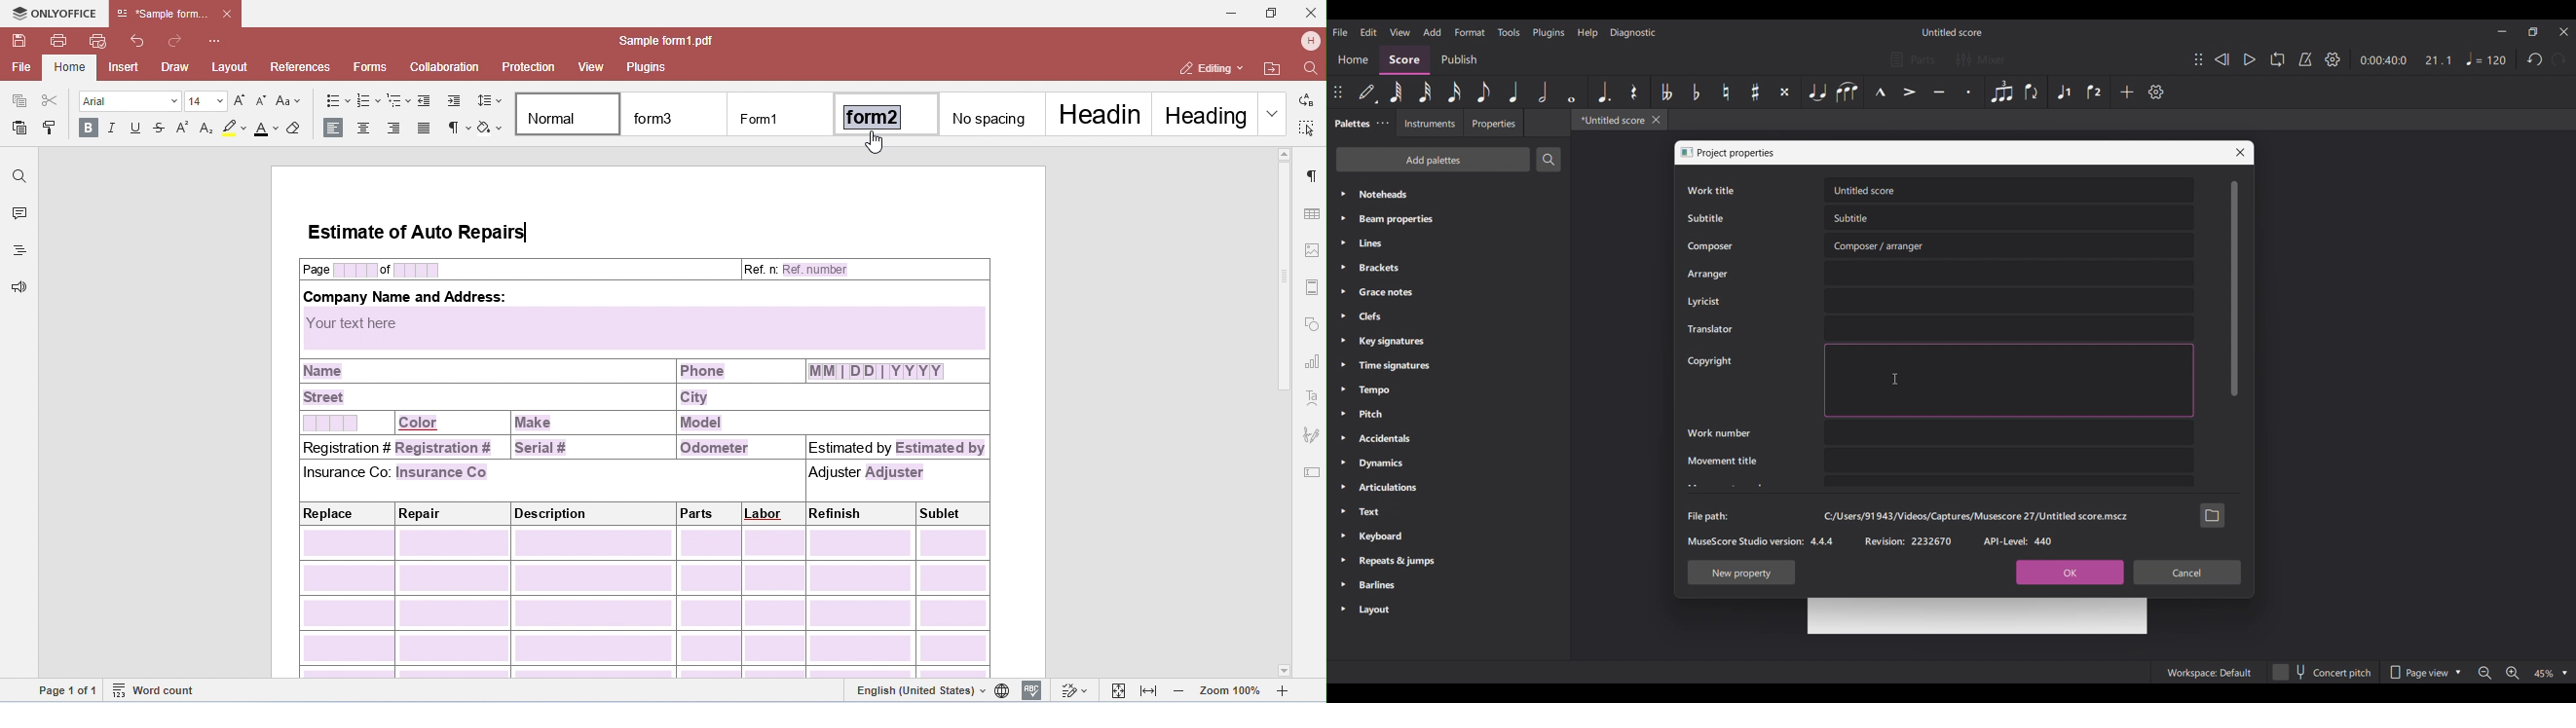  I want to click on Close interface, so click(2565, 32).